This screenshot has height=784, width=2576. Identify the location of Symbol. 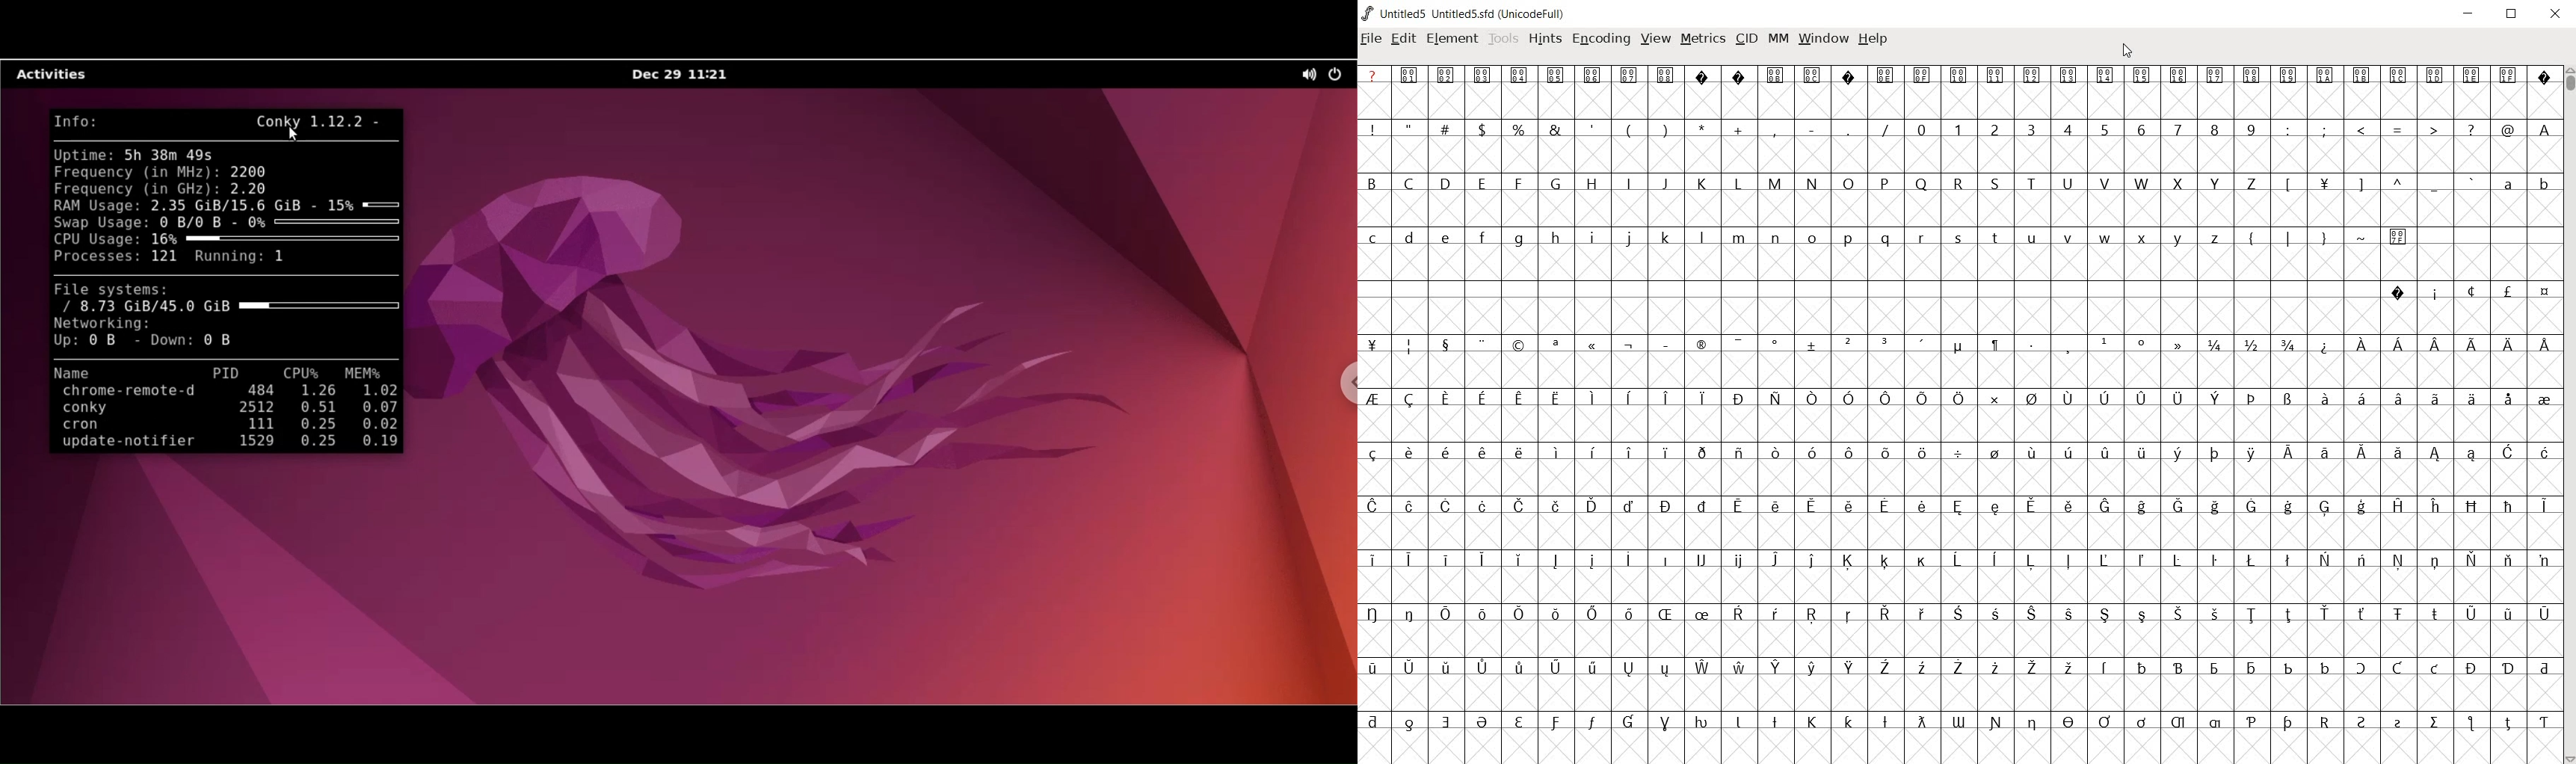
(1847, 345).